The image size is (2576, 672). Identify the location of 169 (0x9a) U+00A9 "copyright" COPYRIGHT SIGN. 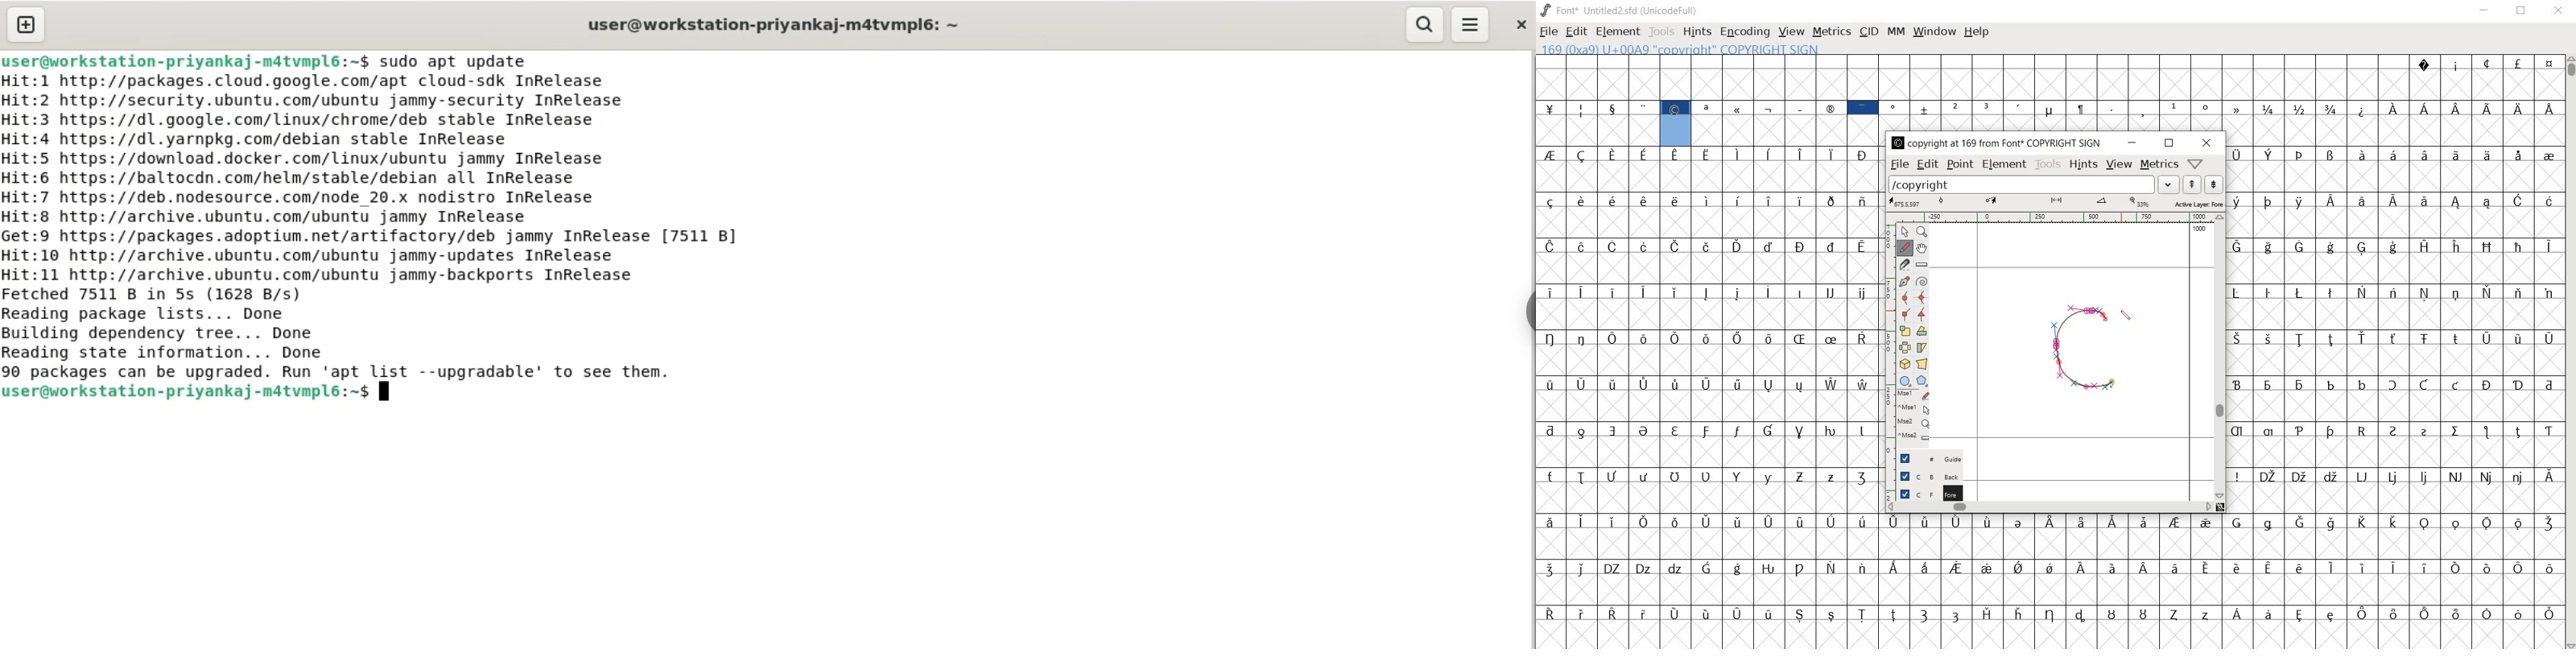
(1676, 122).